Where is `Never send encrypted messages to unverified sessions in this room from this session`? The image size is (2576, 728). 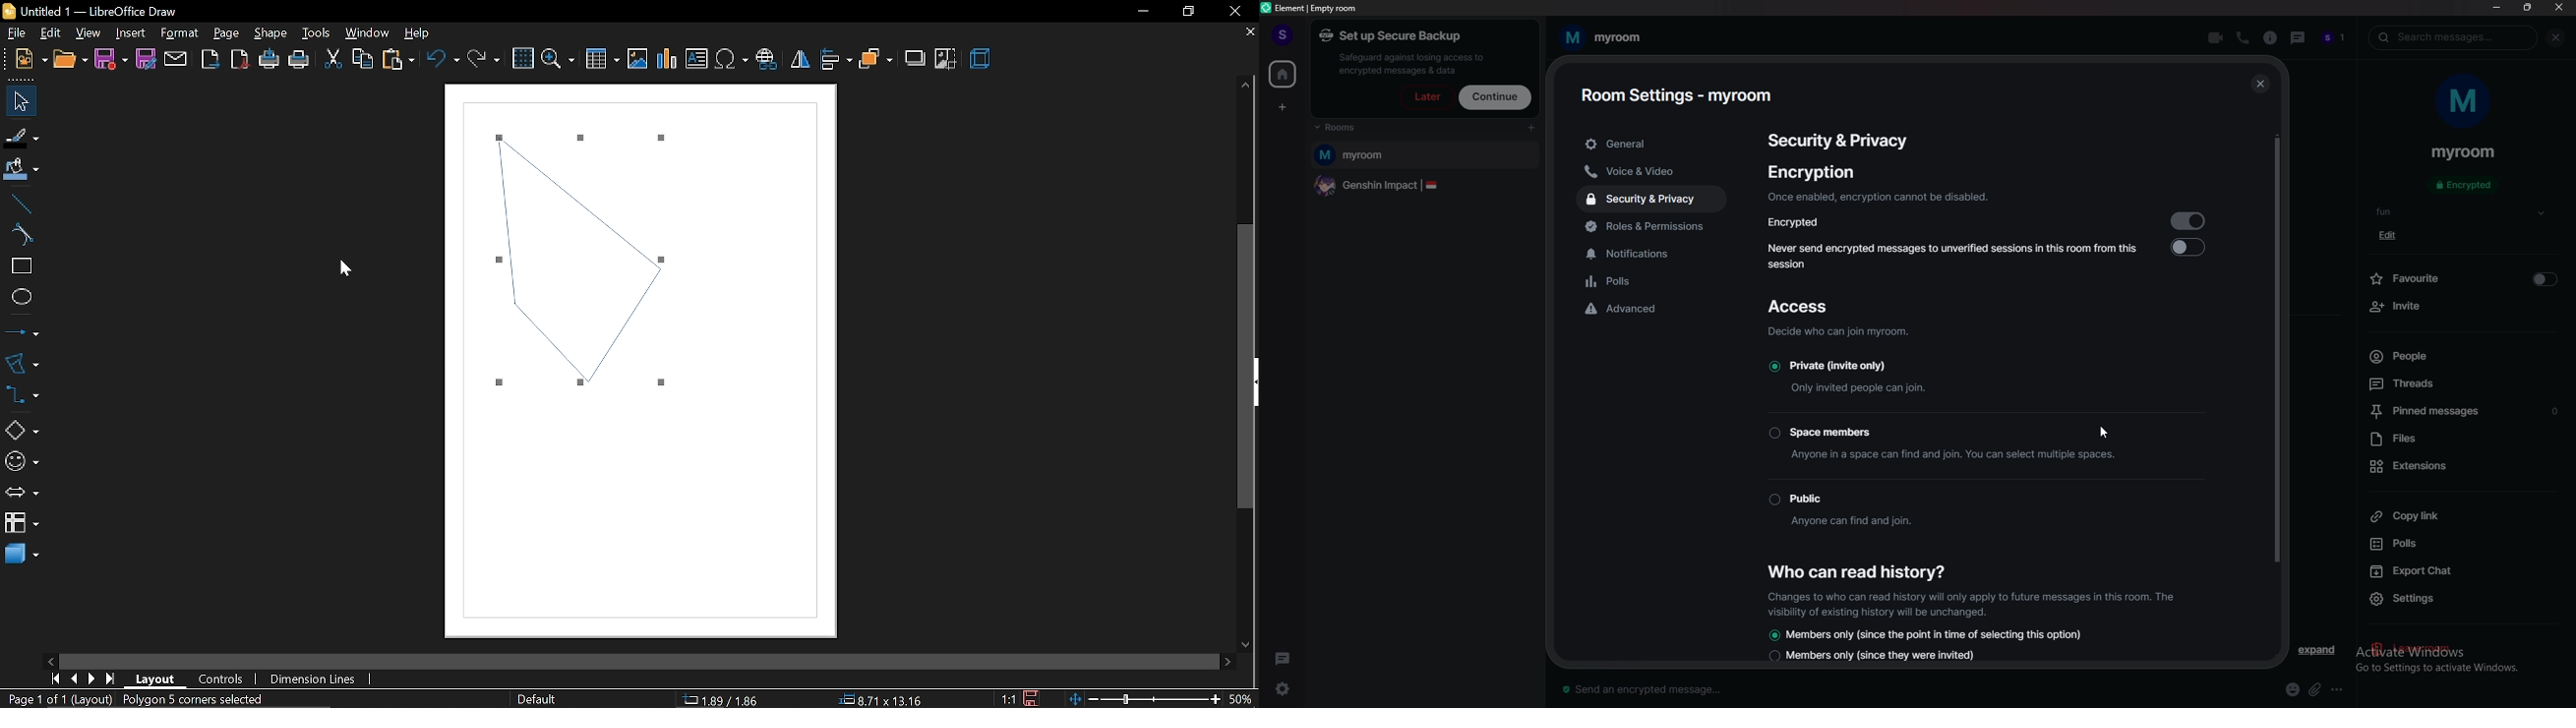 Never send encrypted messages to unverified sessions in this room from this session is located at coordinates (1951, 254).